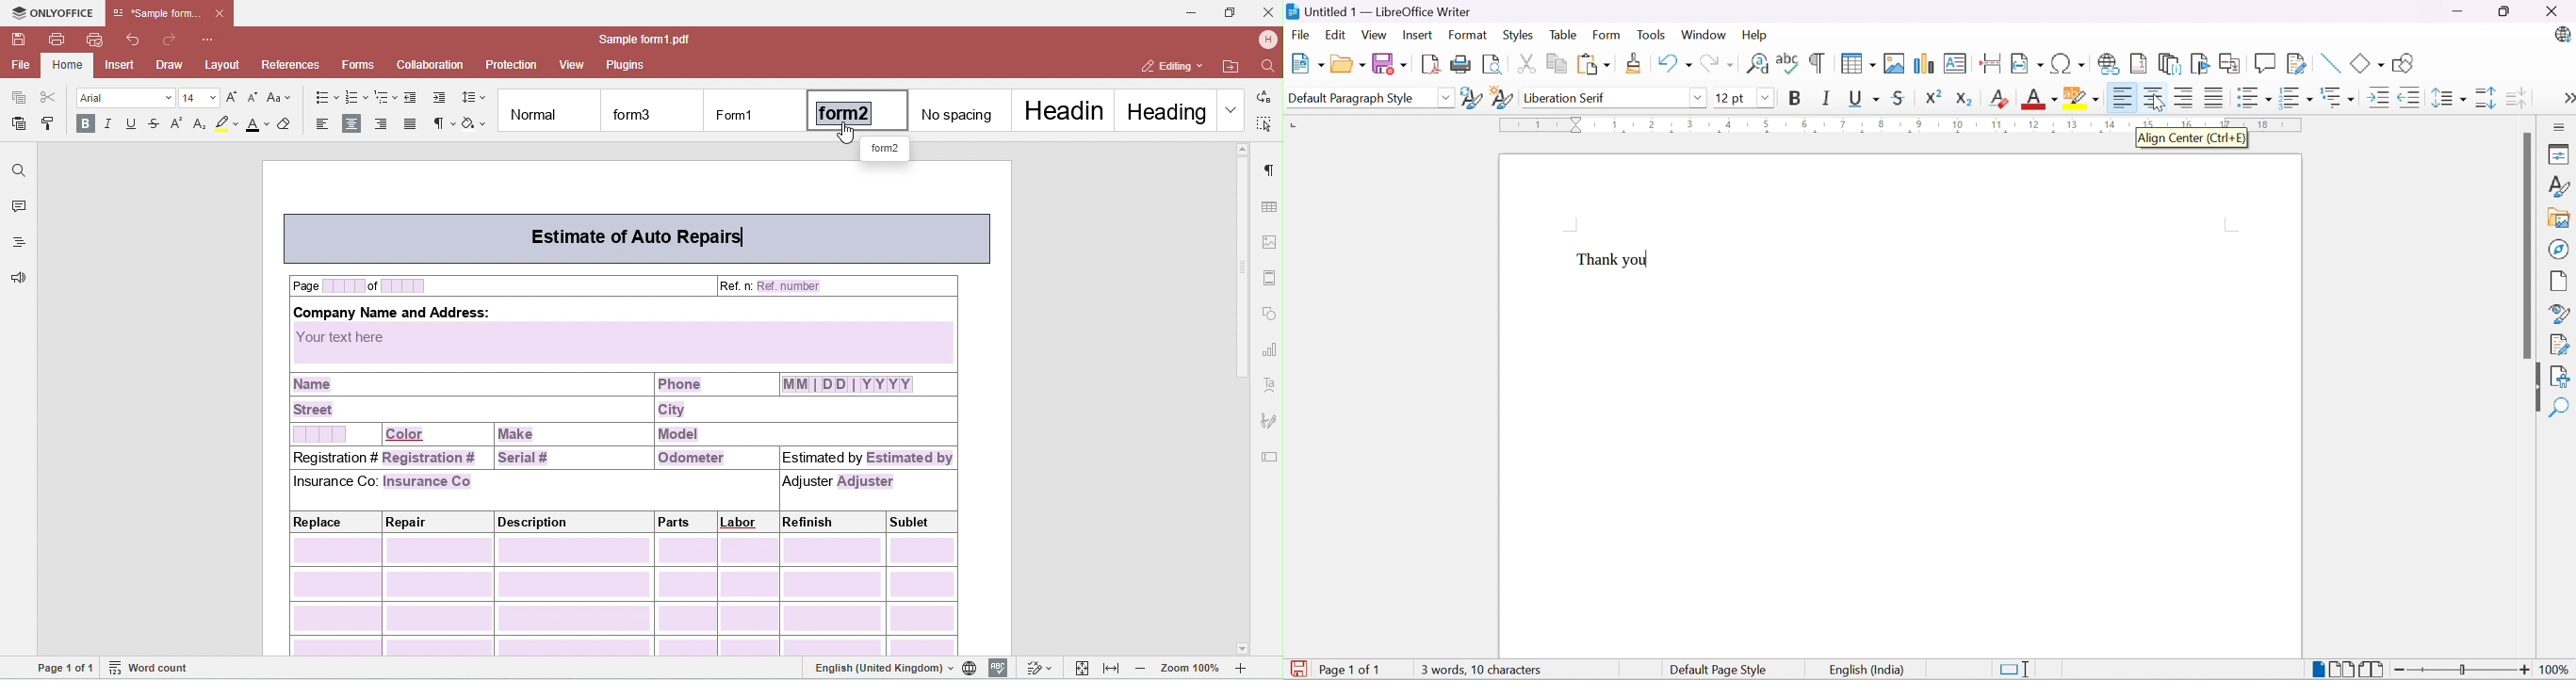 The width and height of the screenshot is (2576, 700). Describe the element at coordinates (2196, 142) in the screenshot. I see `Align Center (Ctrl+E)` at that location.